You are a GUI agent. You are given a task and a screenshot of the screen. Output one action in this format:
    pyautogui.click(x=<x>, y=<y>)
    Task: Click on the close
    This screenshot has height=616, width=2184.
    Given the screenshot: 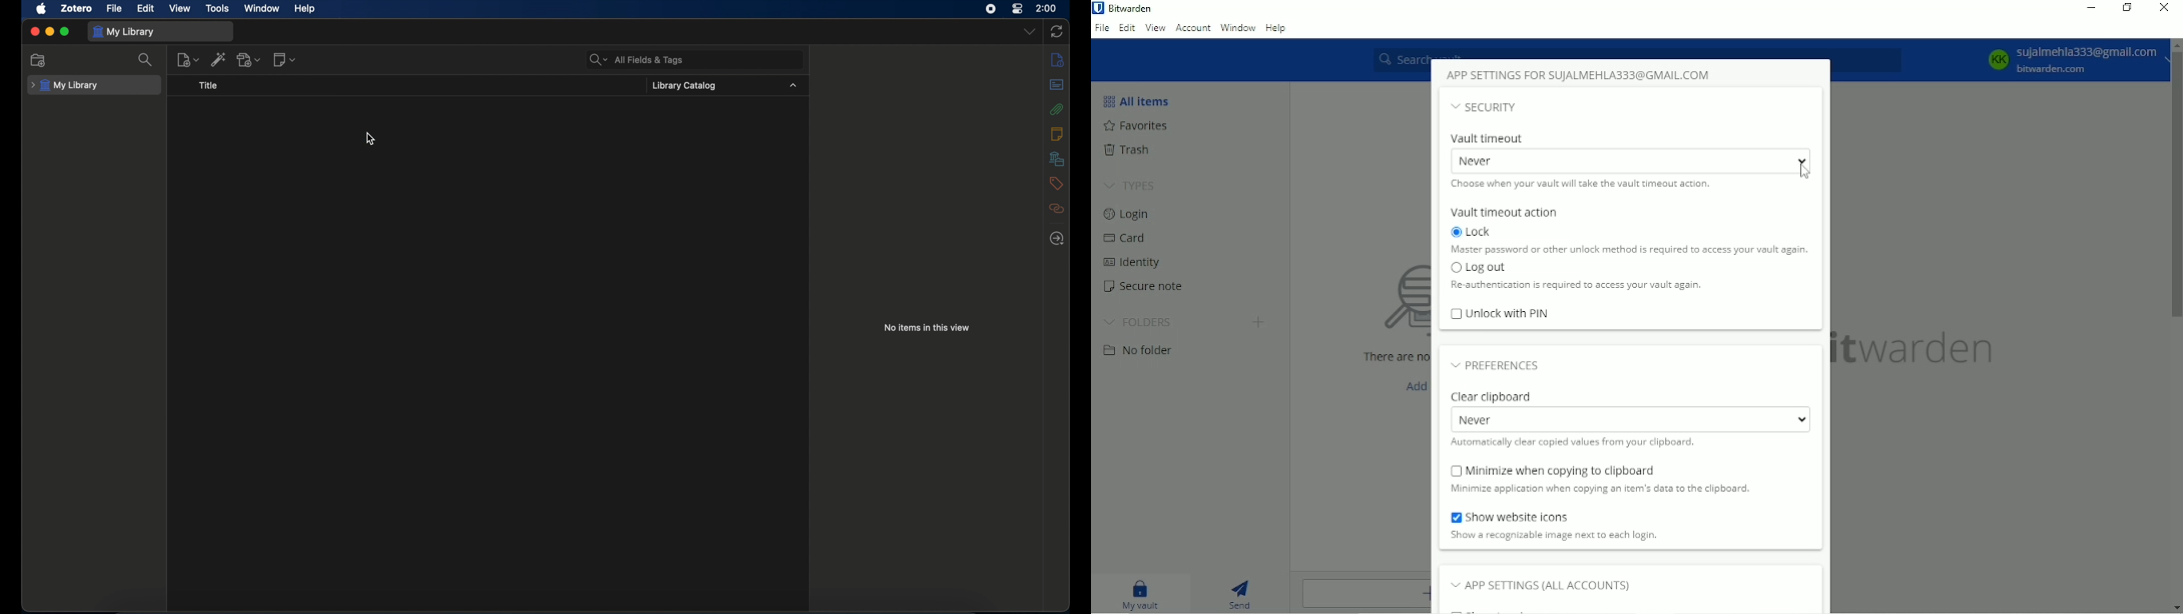 What is the action you would take?
    pyautogui.click(x=35, y=31)
    